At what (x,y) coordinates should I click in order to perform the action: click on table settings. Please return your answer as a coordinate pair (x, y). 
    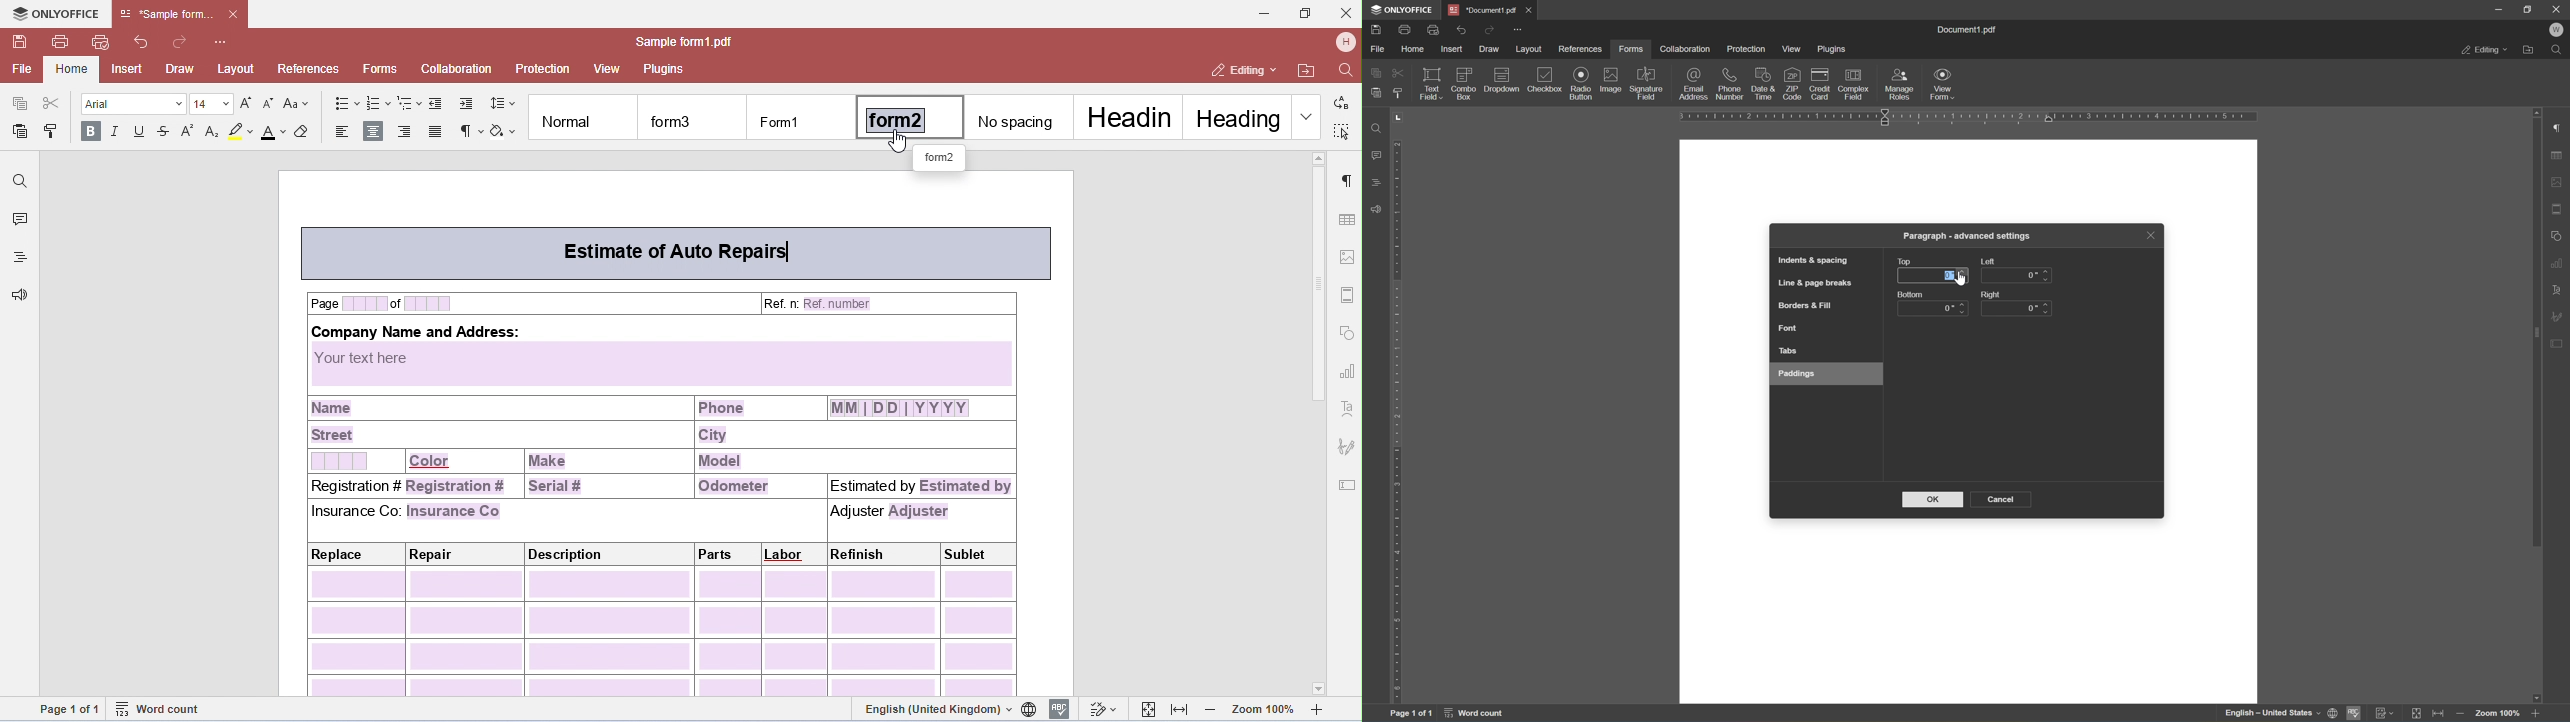
    Looking at the image, I should click on (2557, 157).